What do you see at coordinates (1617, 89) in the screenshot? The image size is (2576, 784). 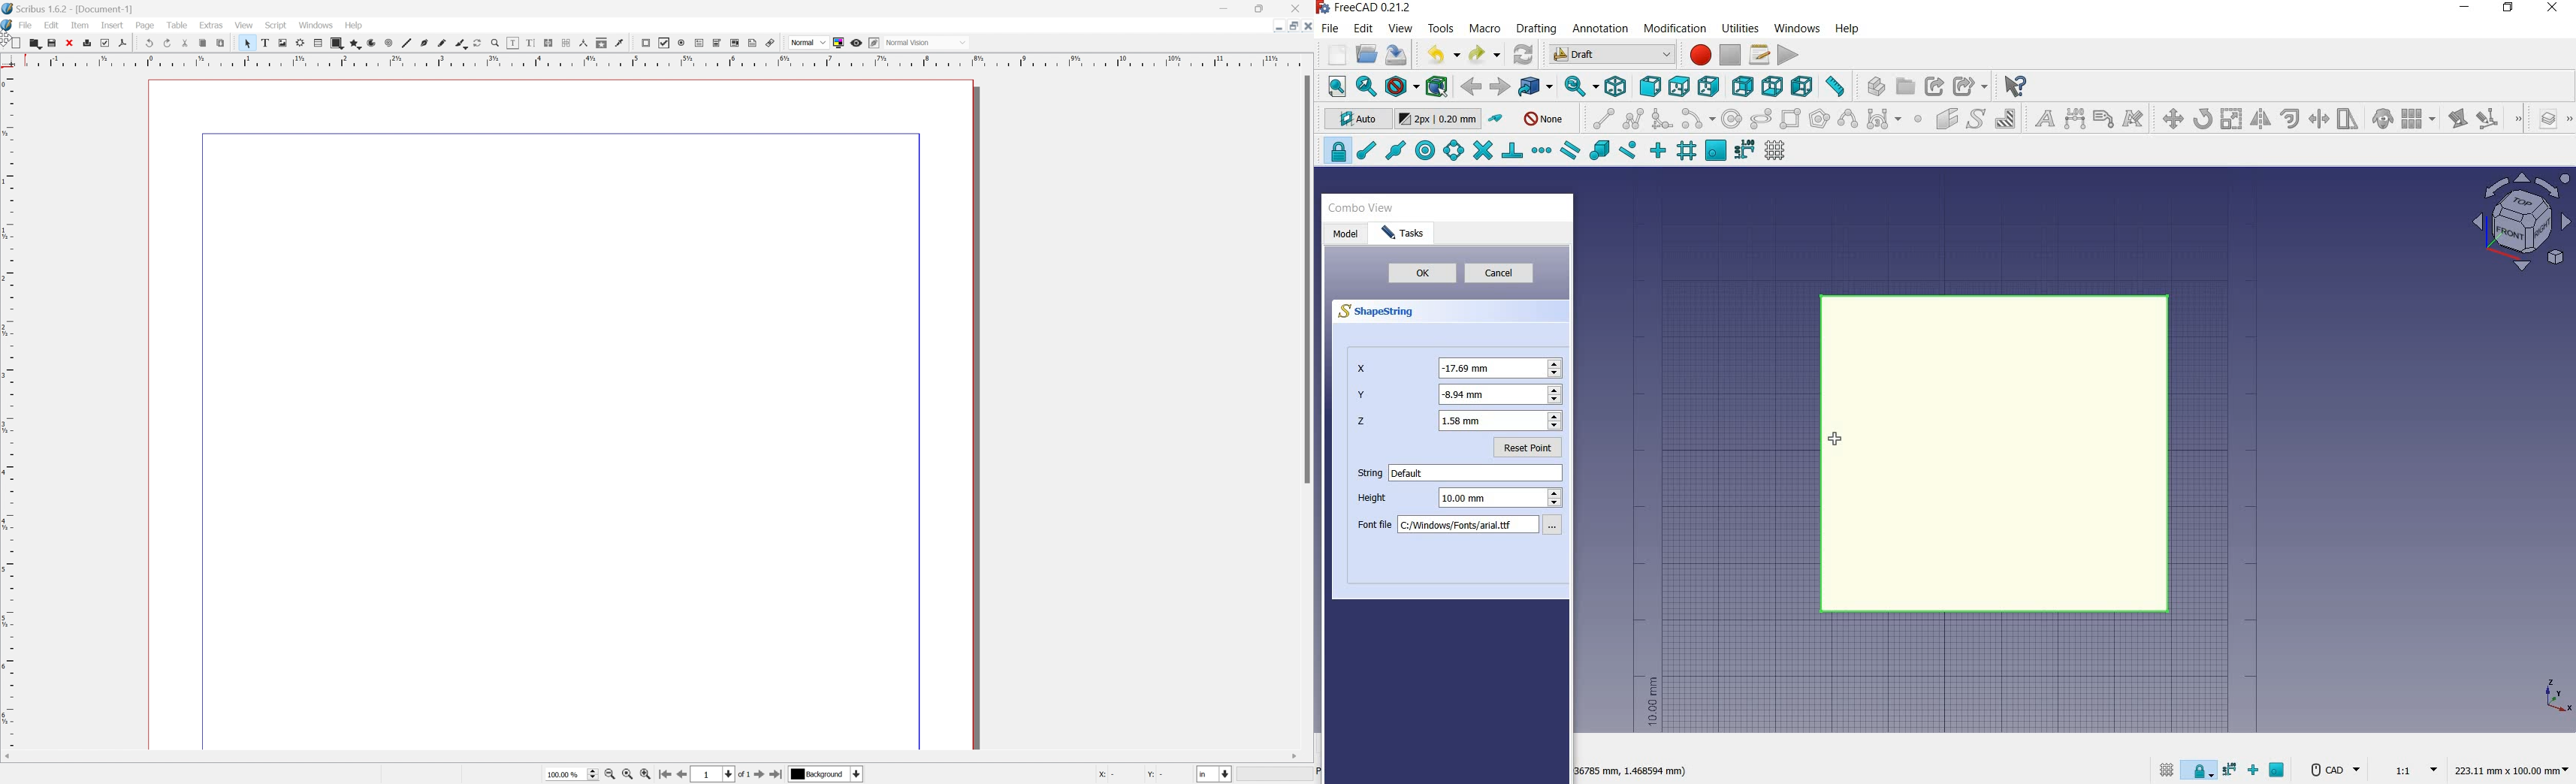 I see `isometric` at bounding box center [1617, 89].